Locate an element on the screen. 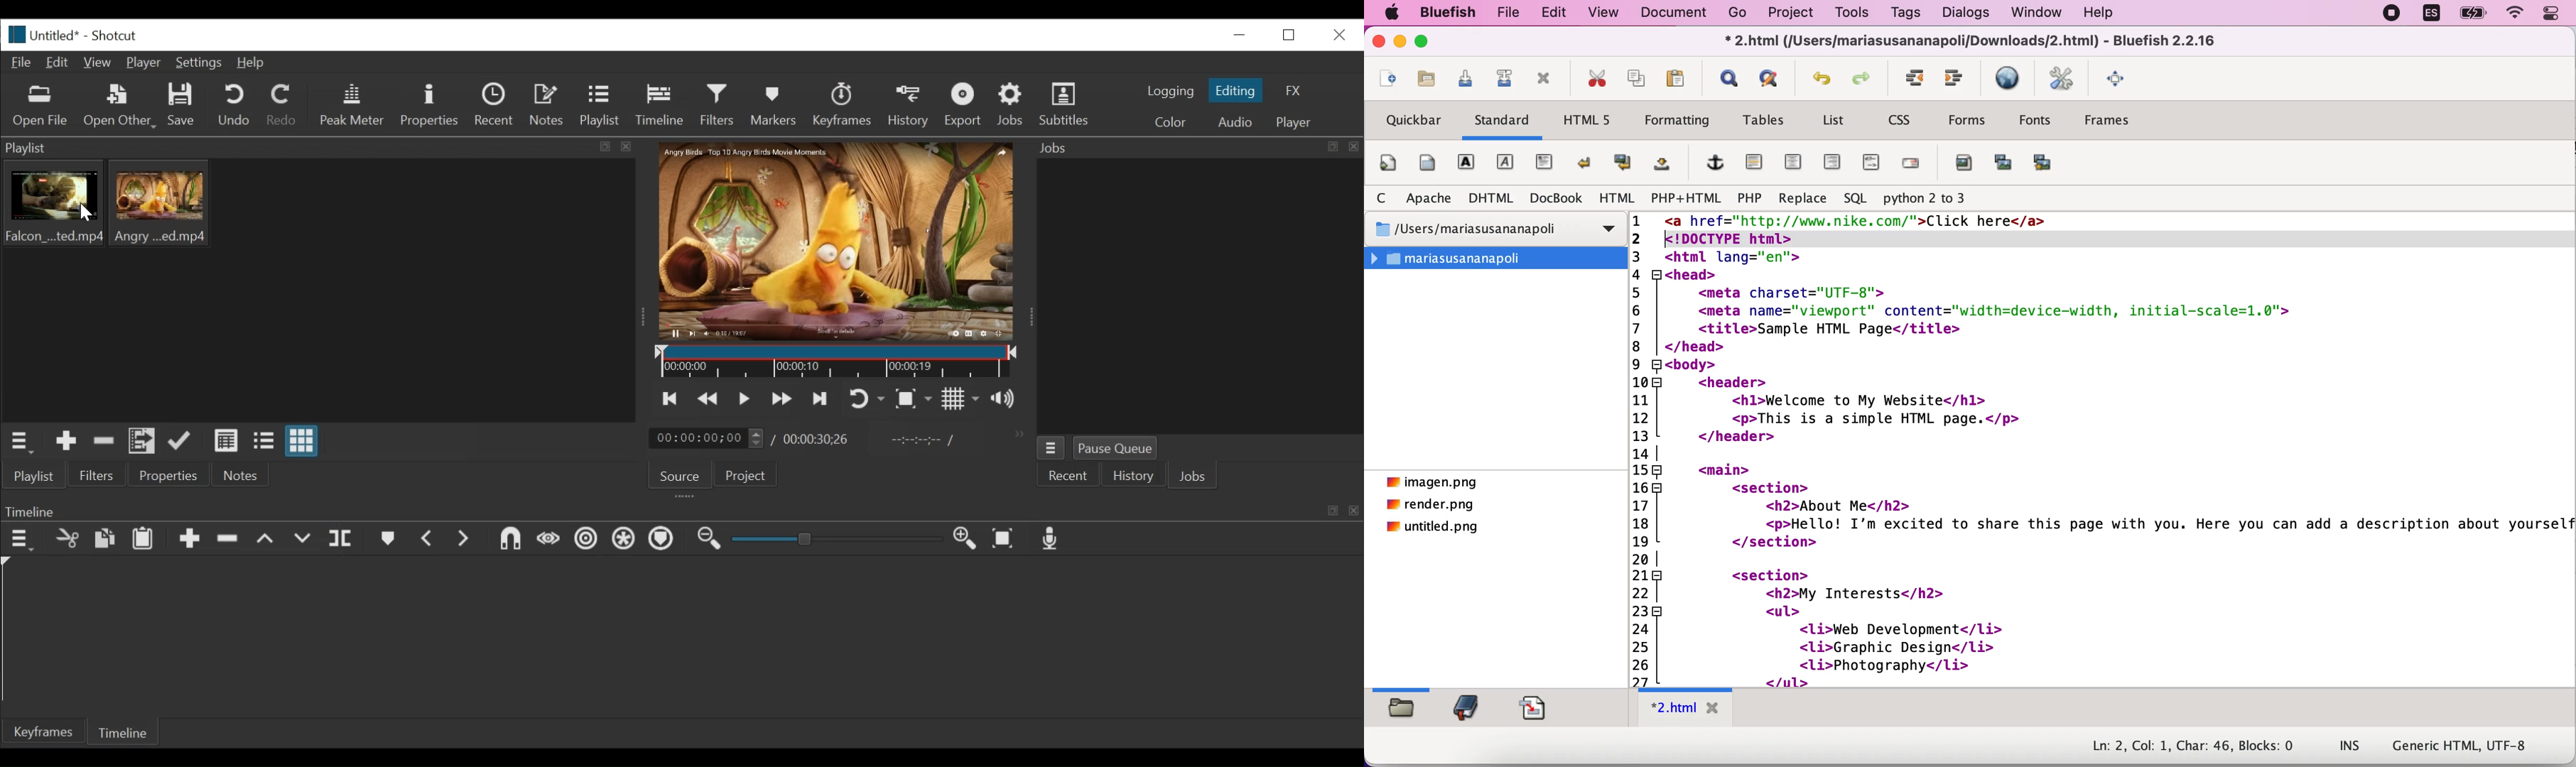 The width and height of the screenshot is (2576, 784). Shotcut is located at coordinates (114, 37).